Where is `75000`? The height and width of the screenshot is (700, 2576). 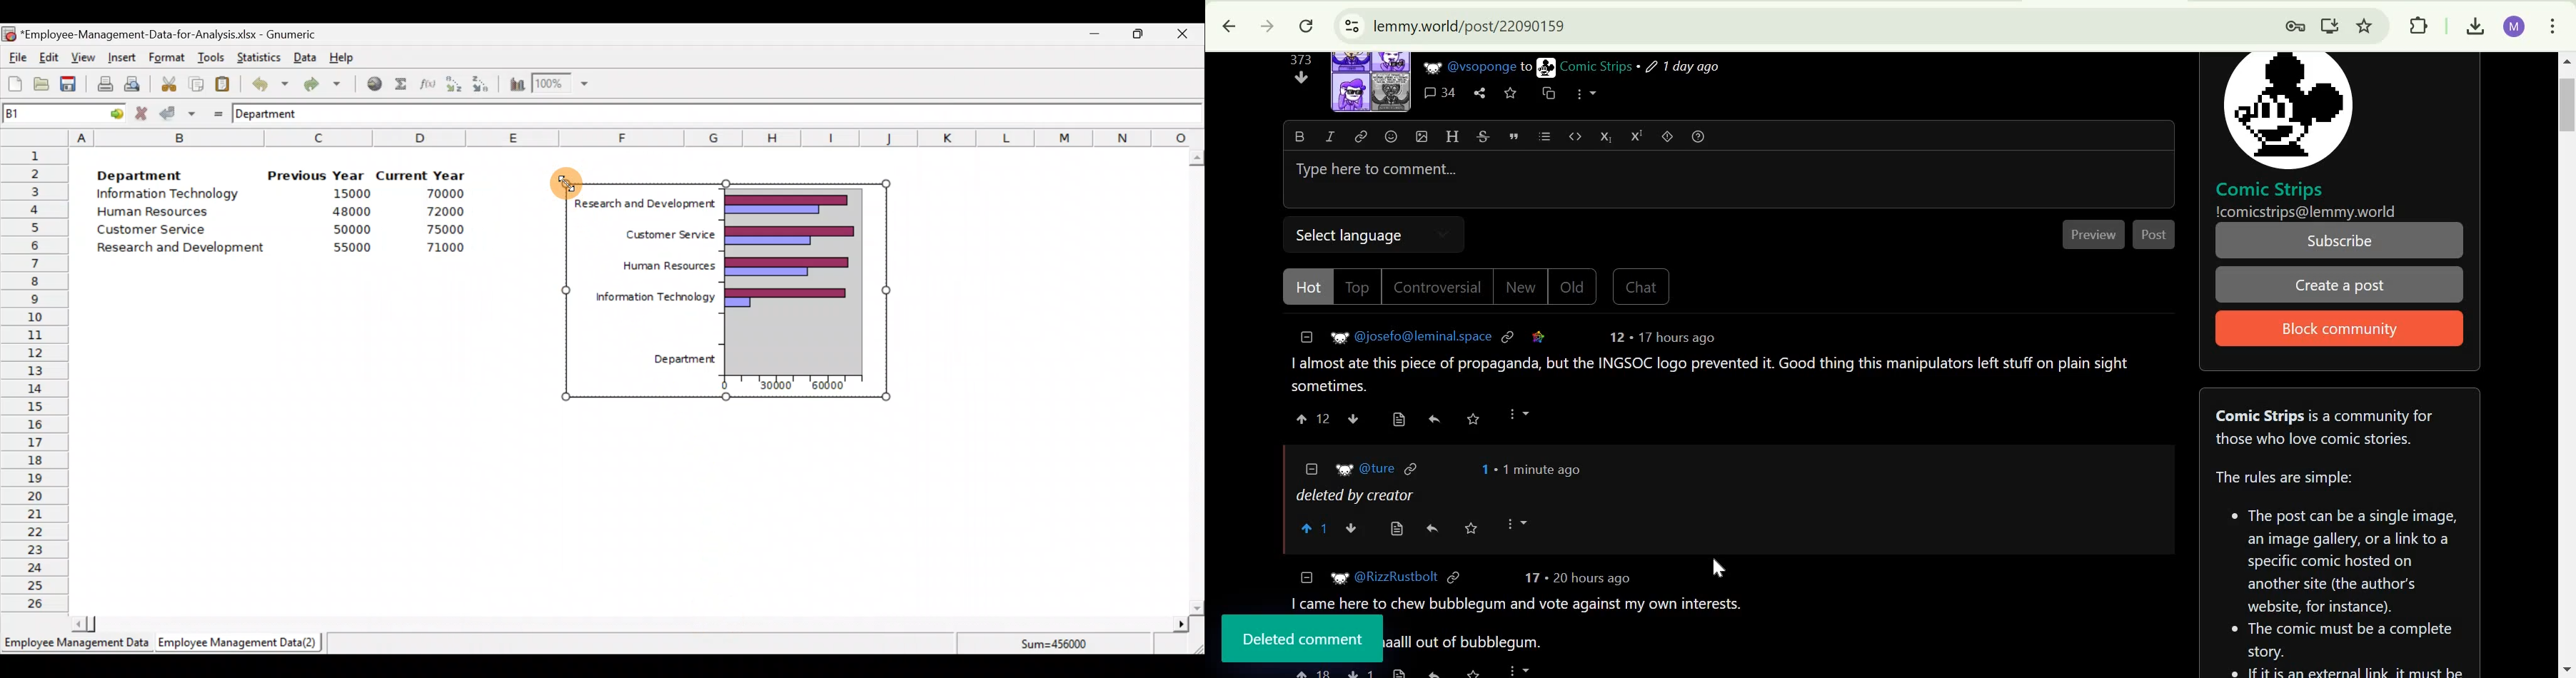 75000 is located at coordinates (438, 230).